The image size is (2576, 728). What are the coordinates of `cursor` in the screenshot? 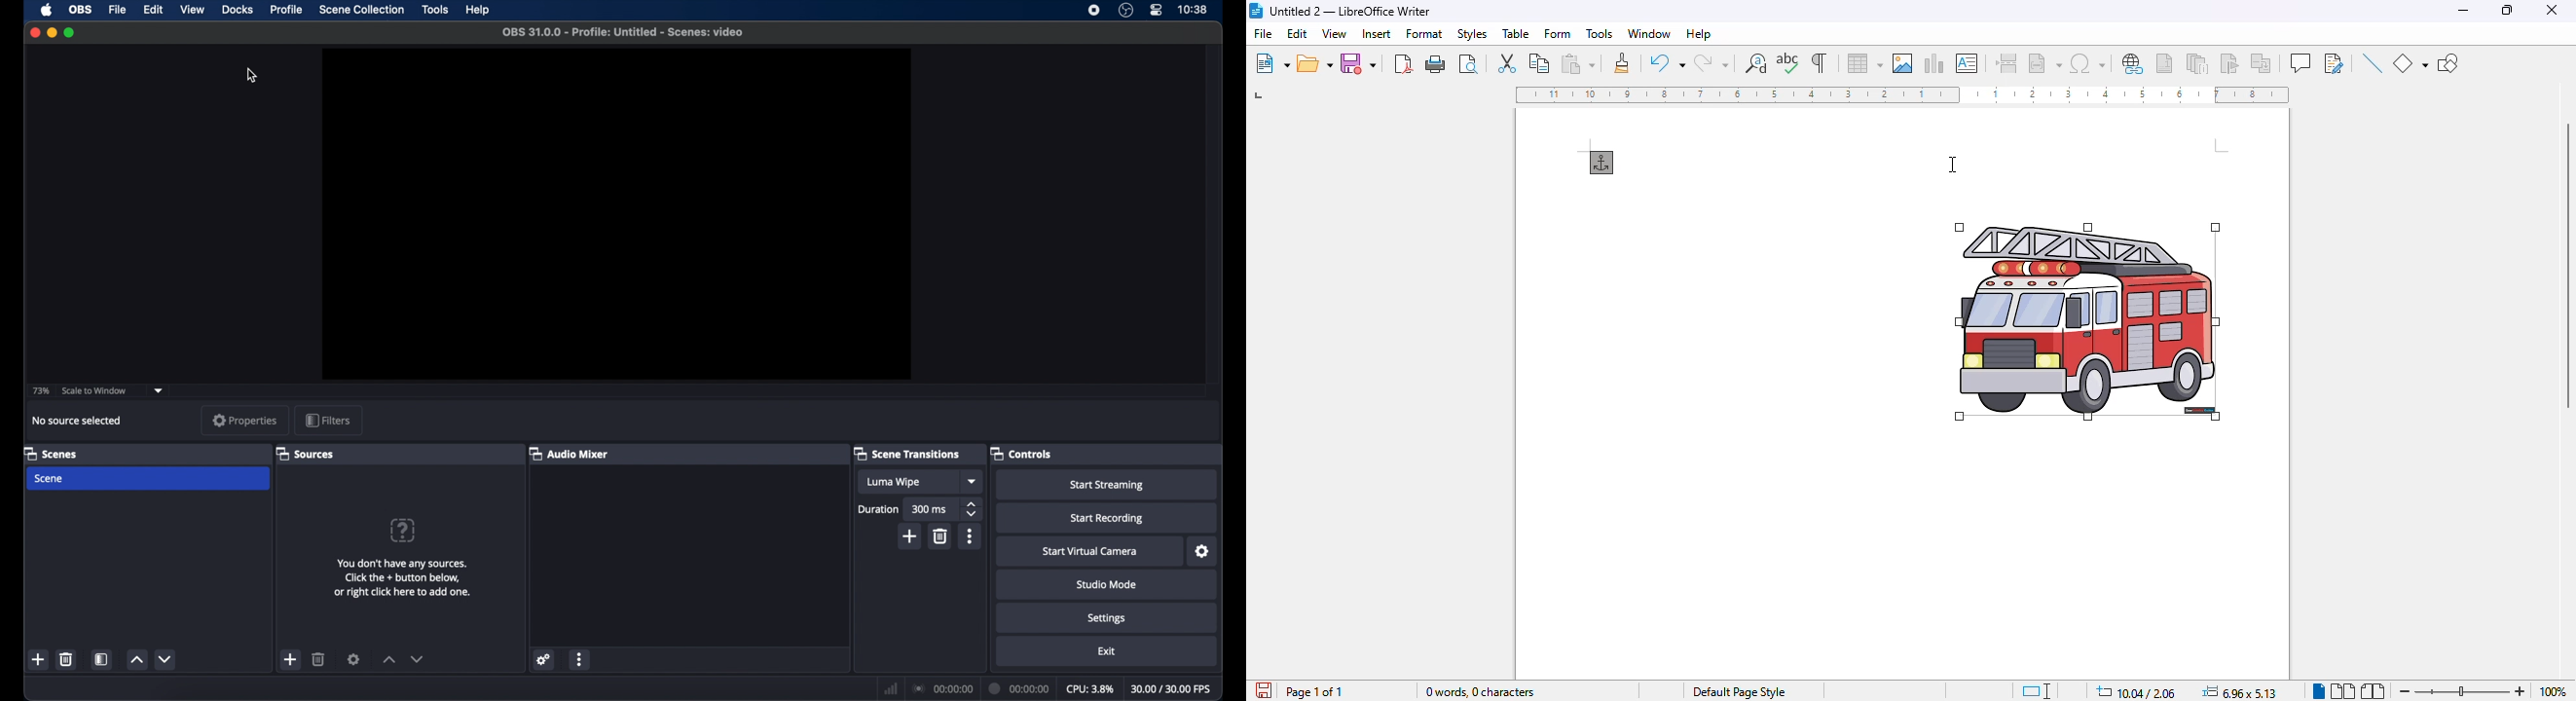 It's located at (1952, 165).